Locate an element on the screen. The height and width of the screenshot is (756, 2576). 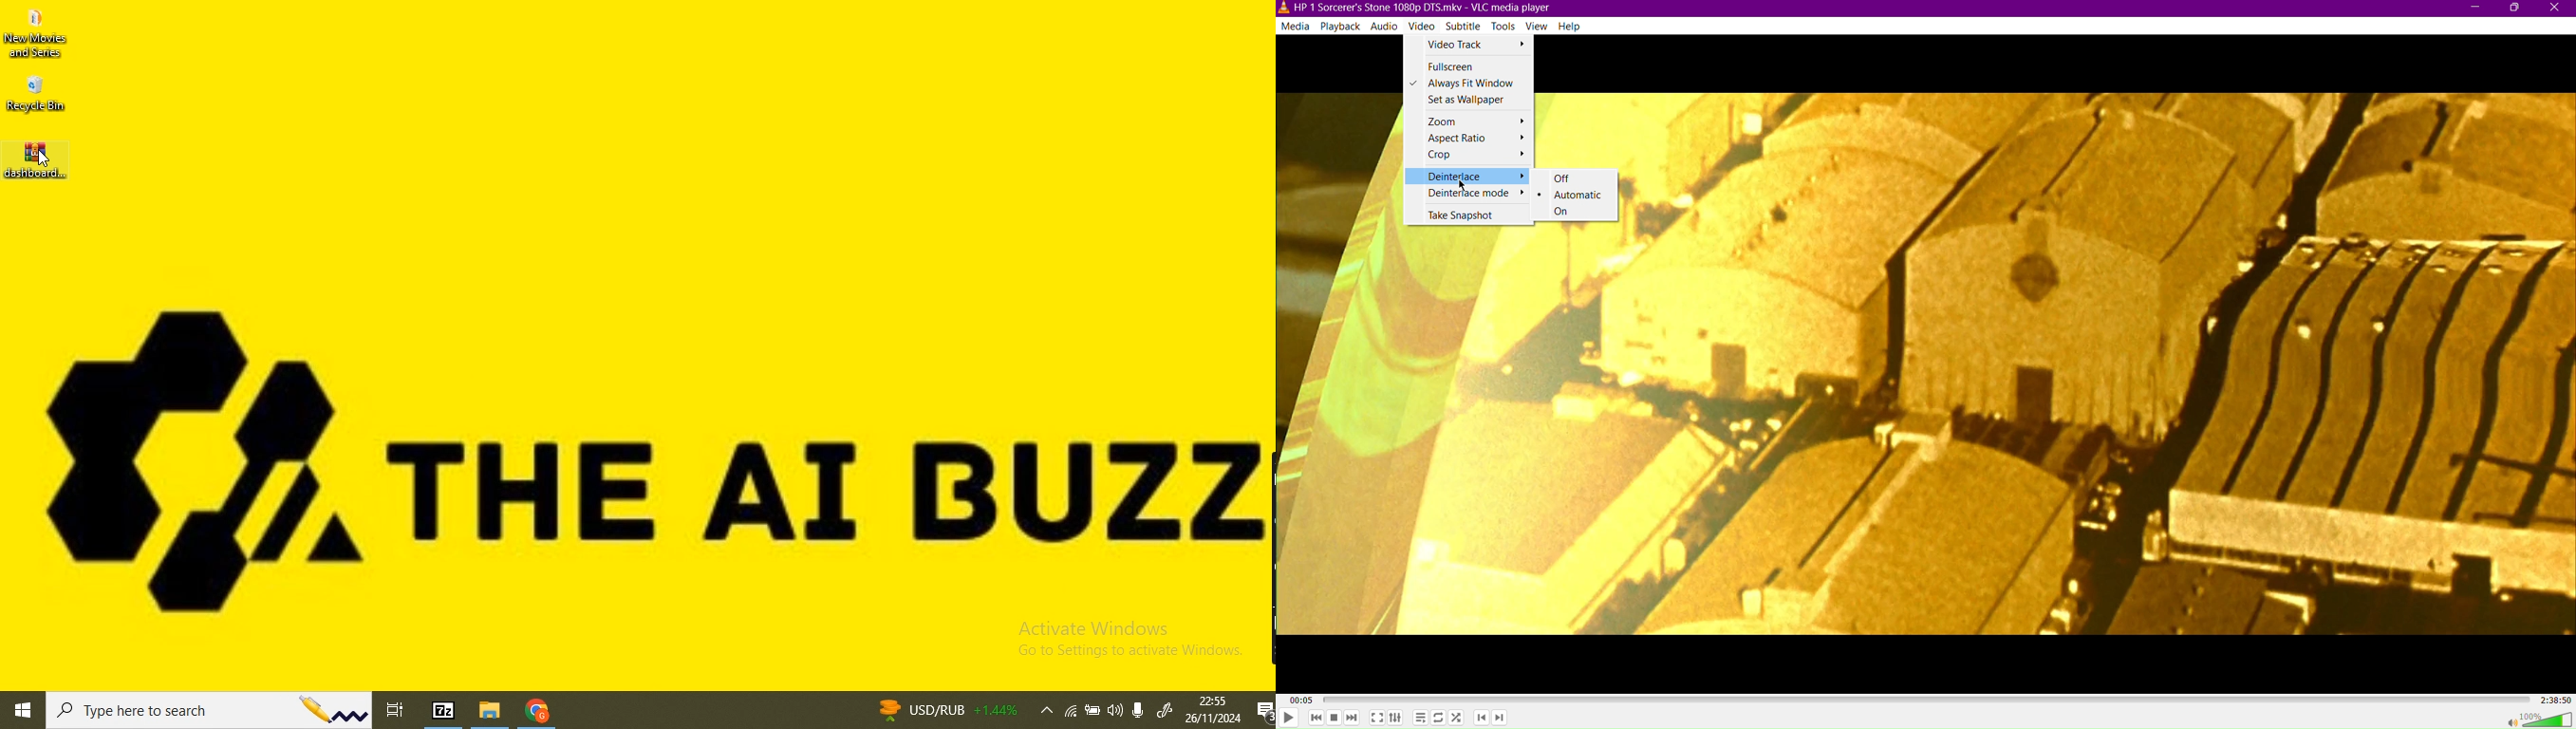
notifications is located at coordinates (1262, 712).